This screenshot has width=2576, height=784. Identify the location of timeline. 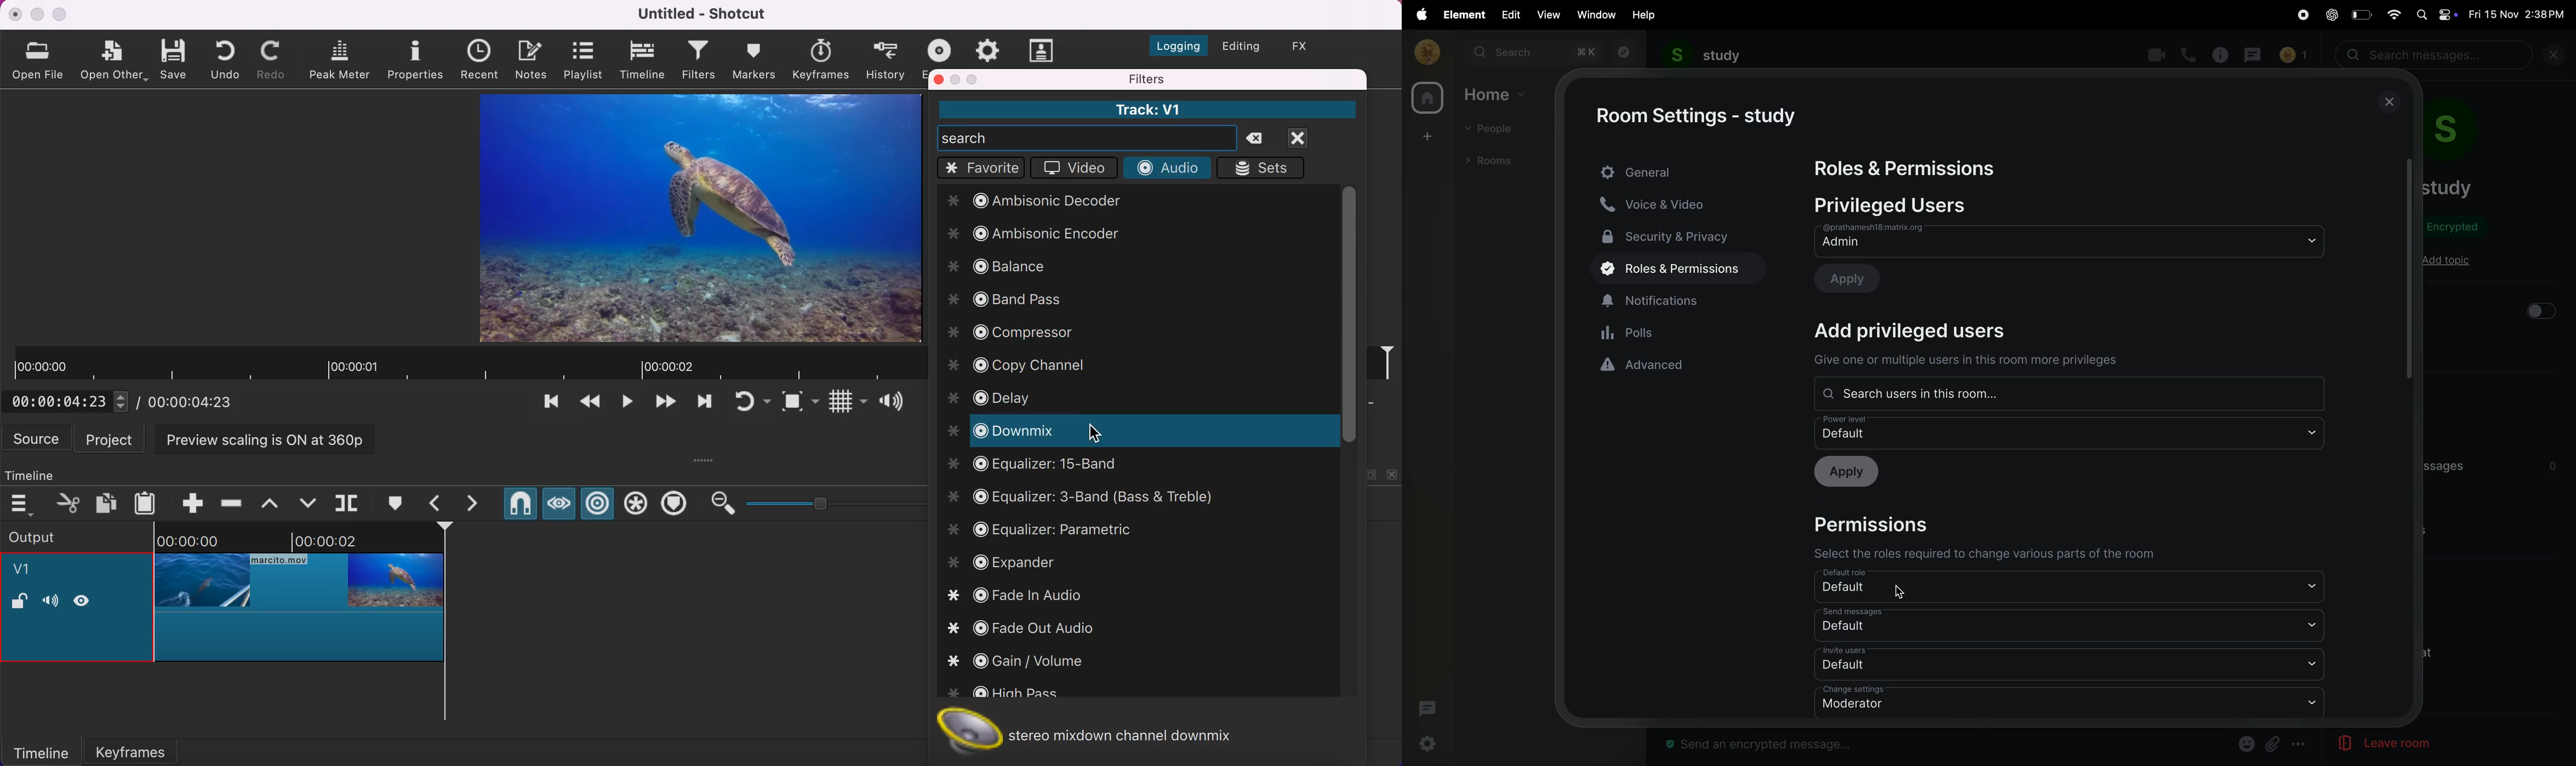
(644, 60).